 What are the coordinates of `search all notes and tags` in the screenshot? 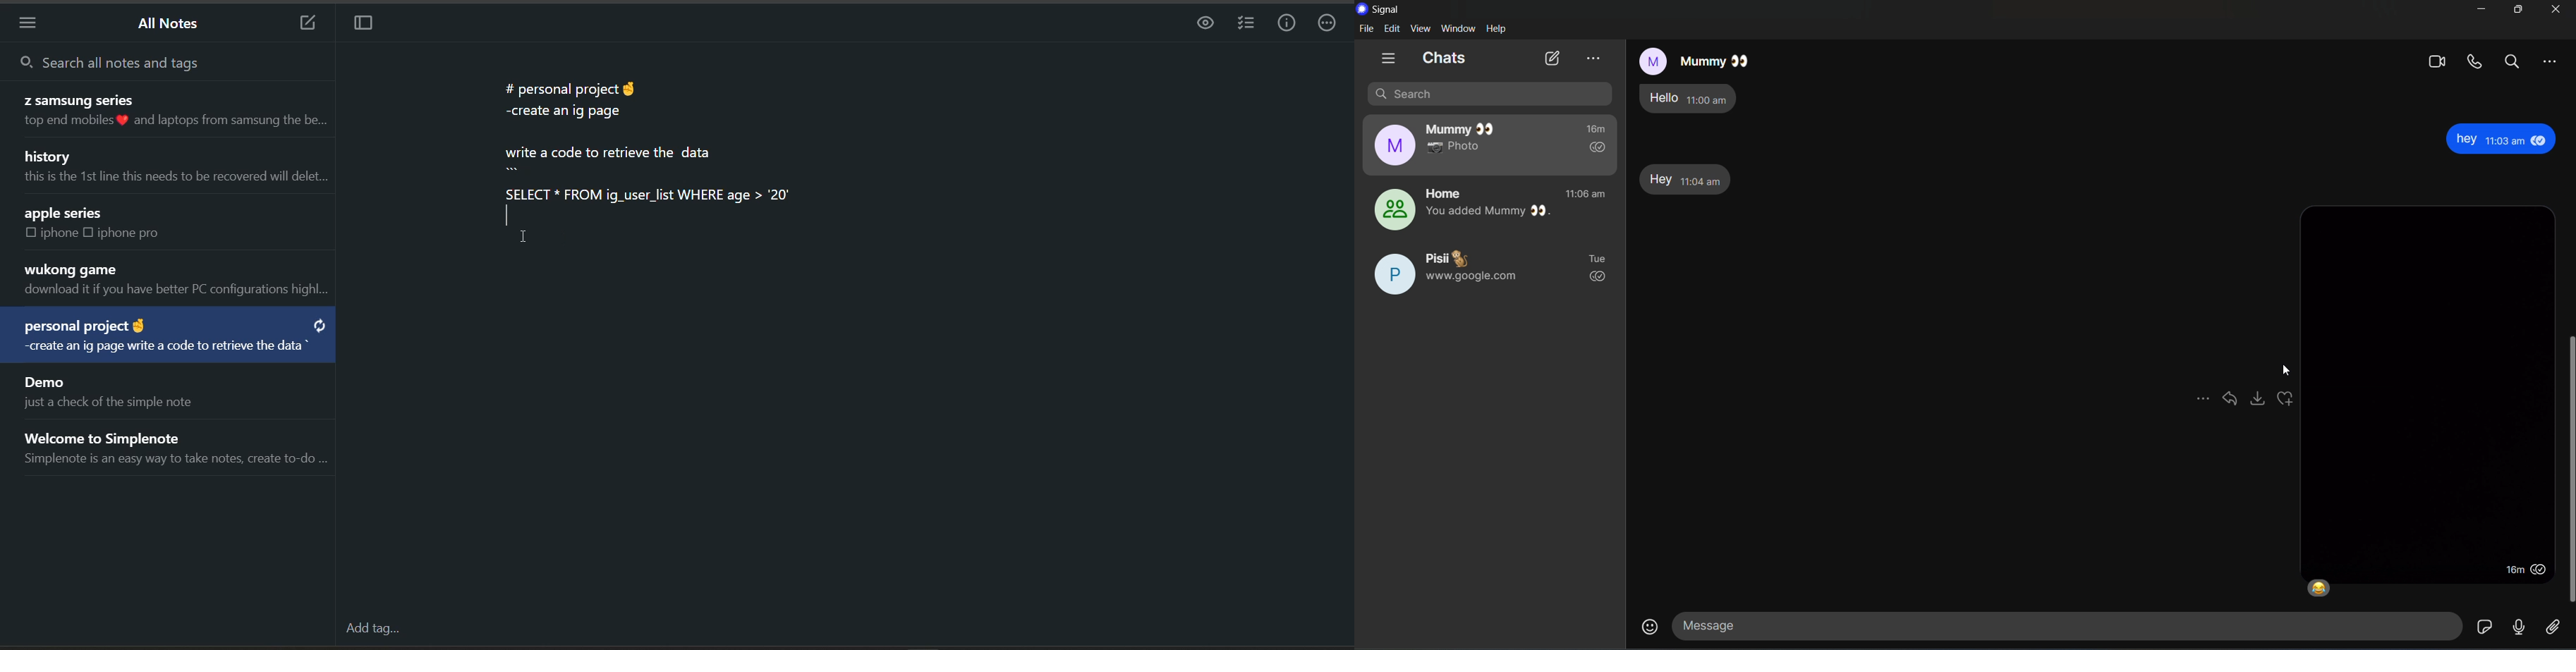 It's located at (148, 61).